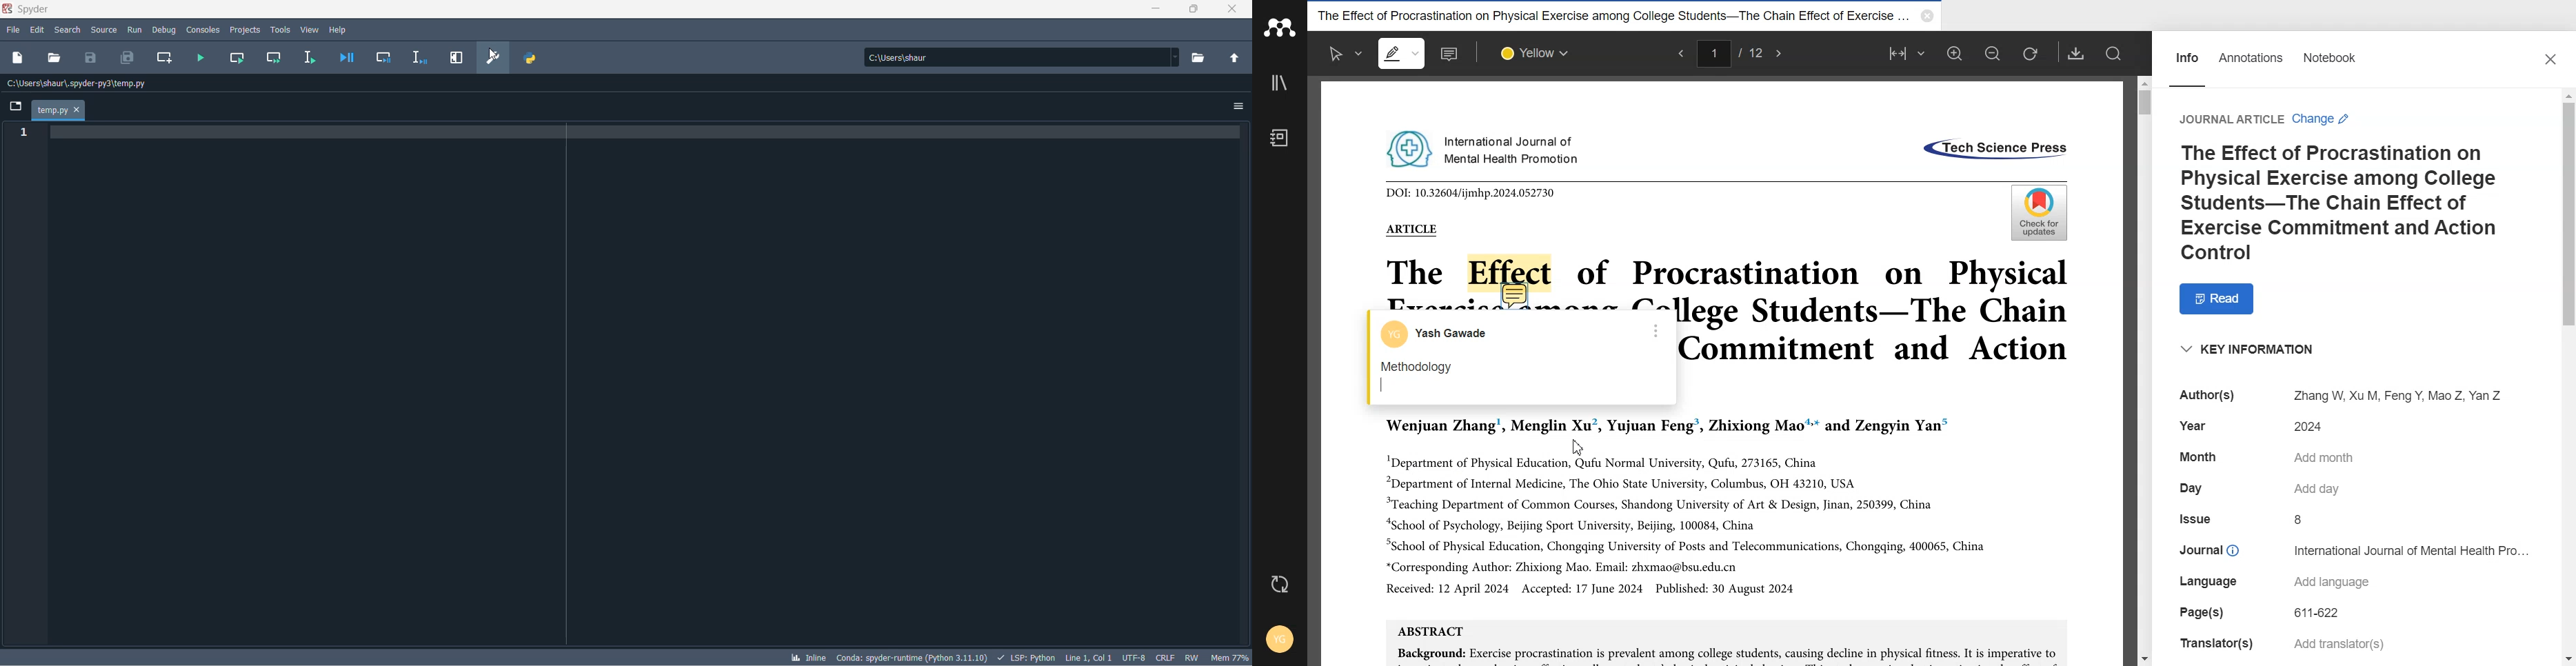 This screenshot has height=672, width=2576. Describe the element at coordinates (58, 111) in the screenshot. I see `current file tab` at that location.